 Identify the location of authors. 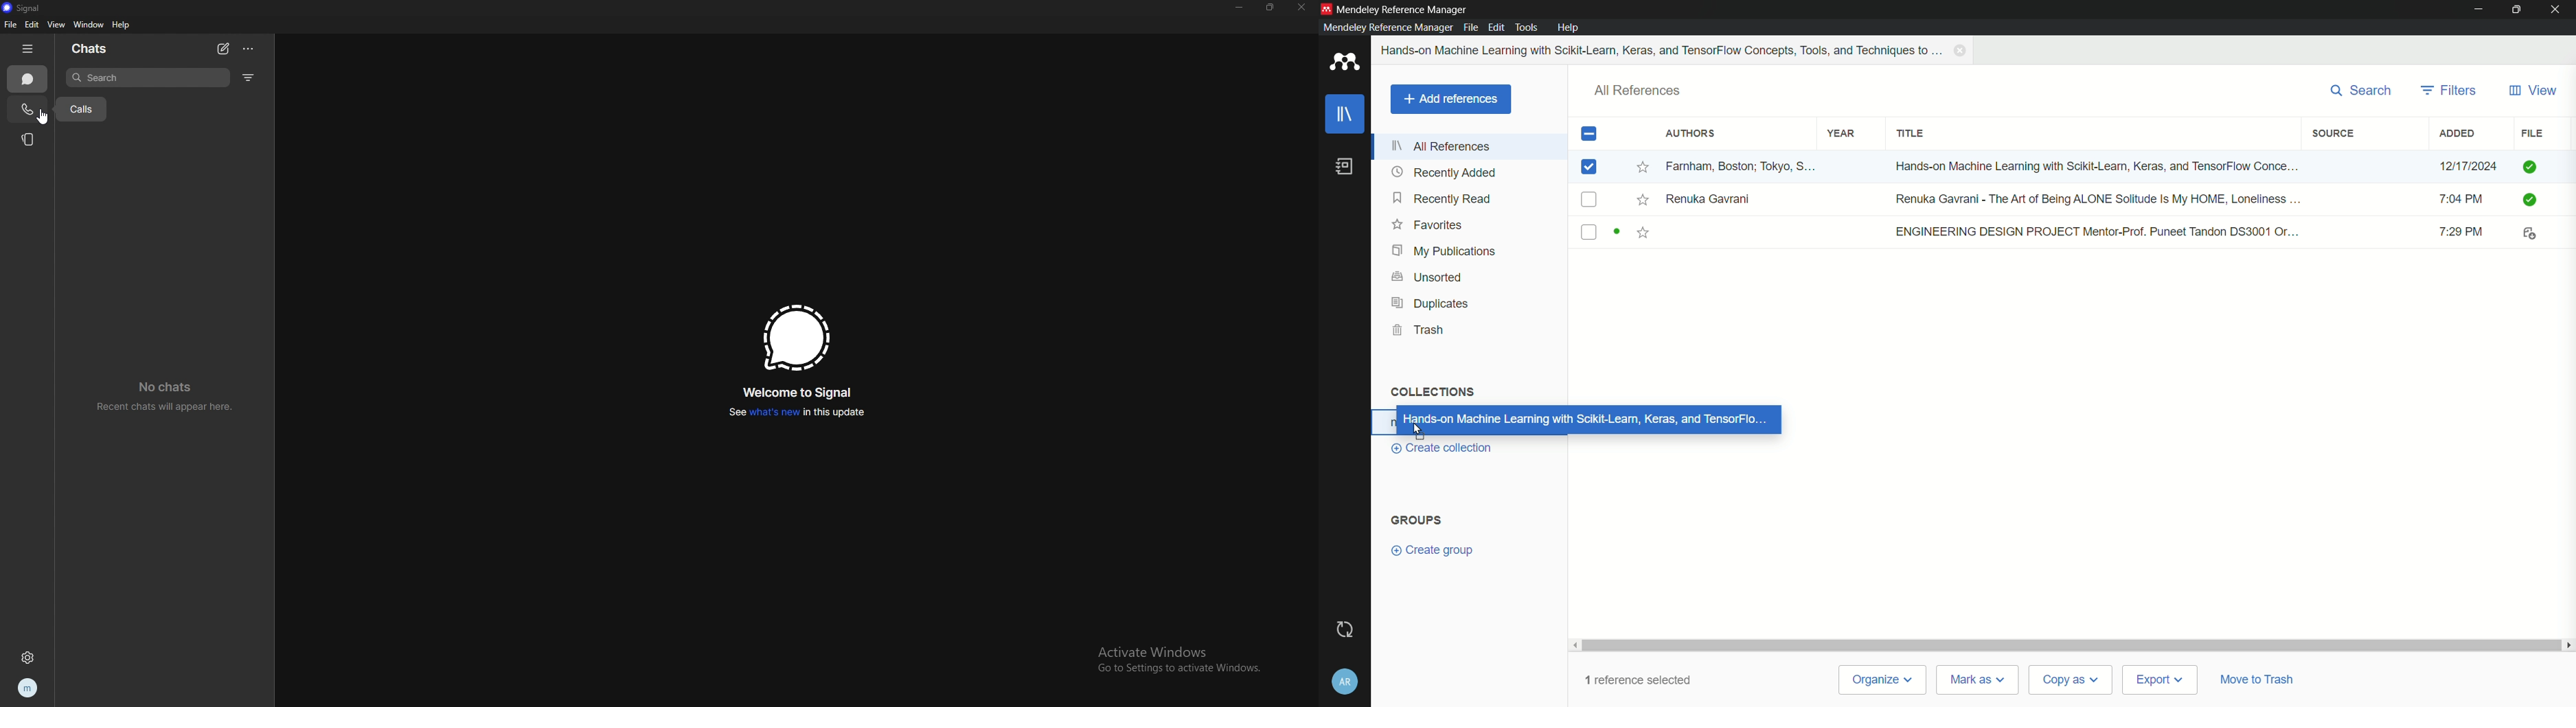
(1689, 134).